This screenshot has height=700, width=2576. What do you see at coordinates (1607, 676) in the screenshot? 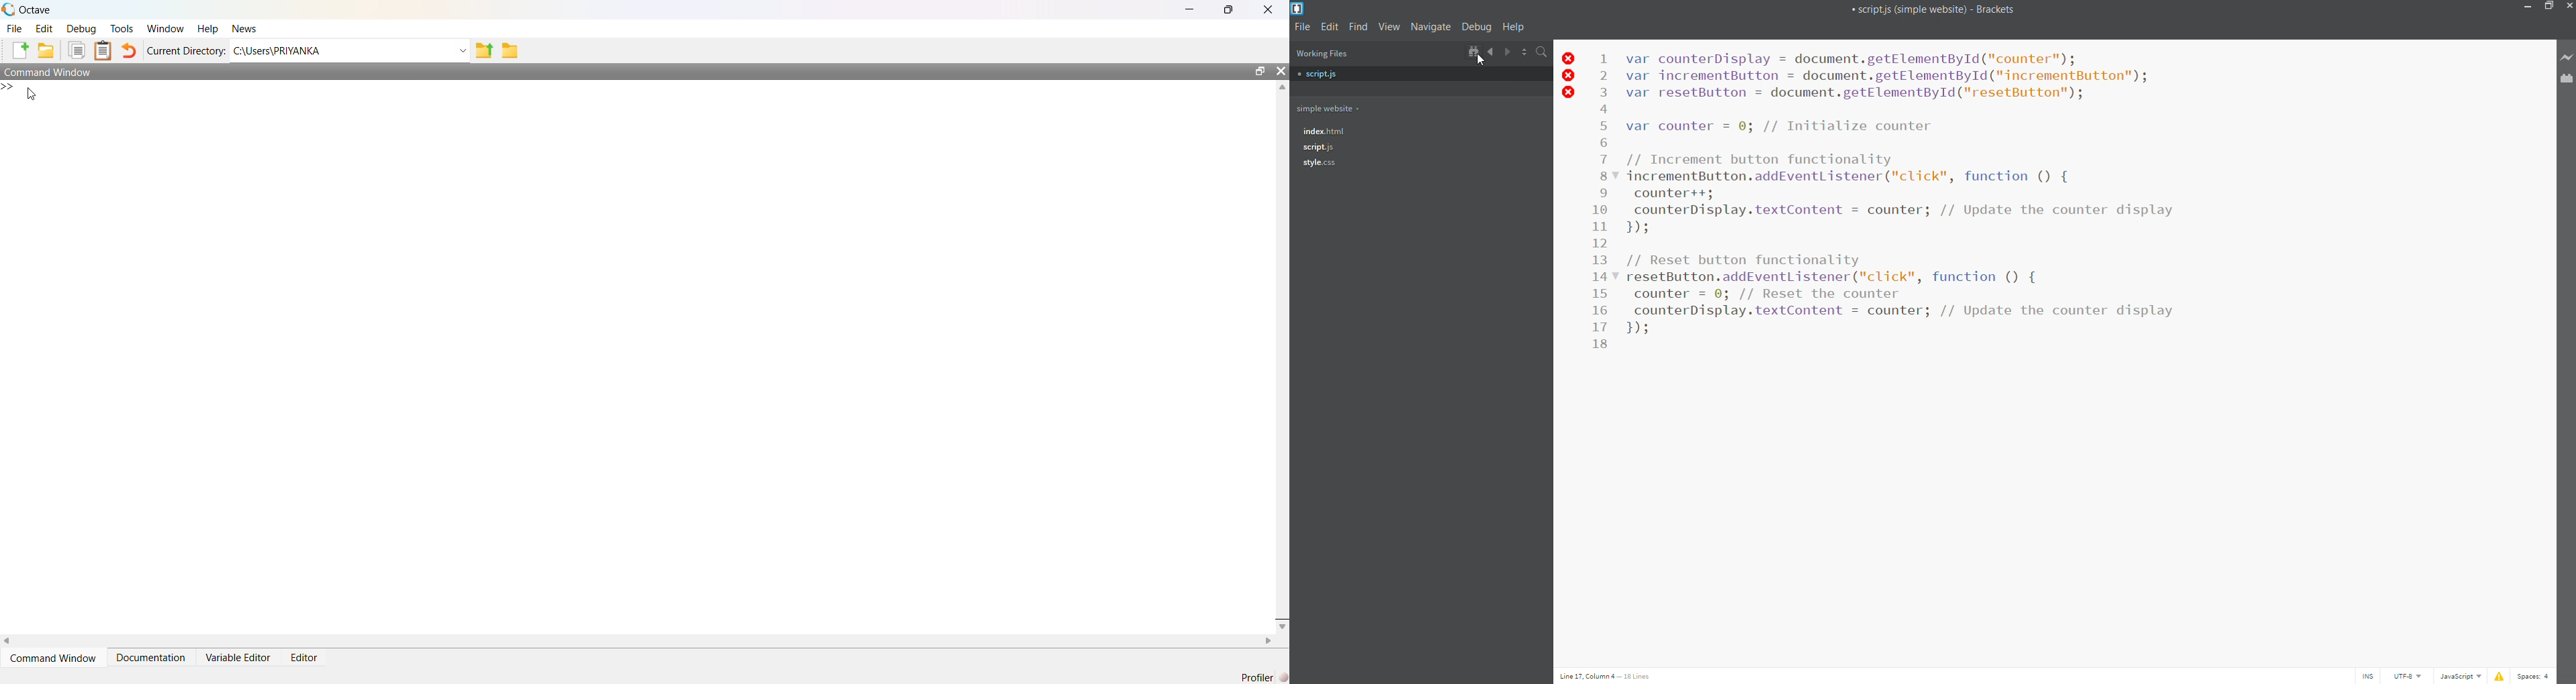
I see `Line 17, Column 4 — 18 Lines` at bounding box center [1607, 676].